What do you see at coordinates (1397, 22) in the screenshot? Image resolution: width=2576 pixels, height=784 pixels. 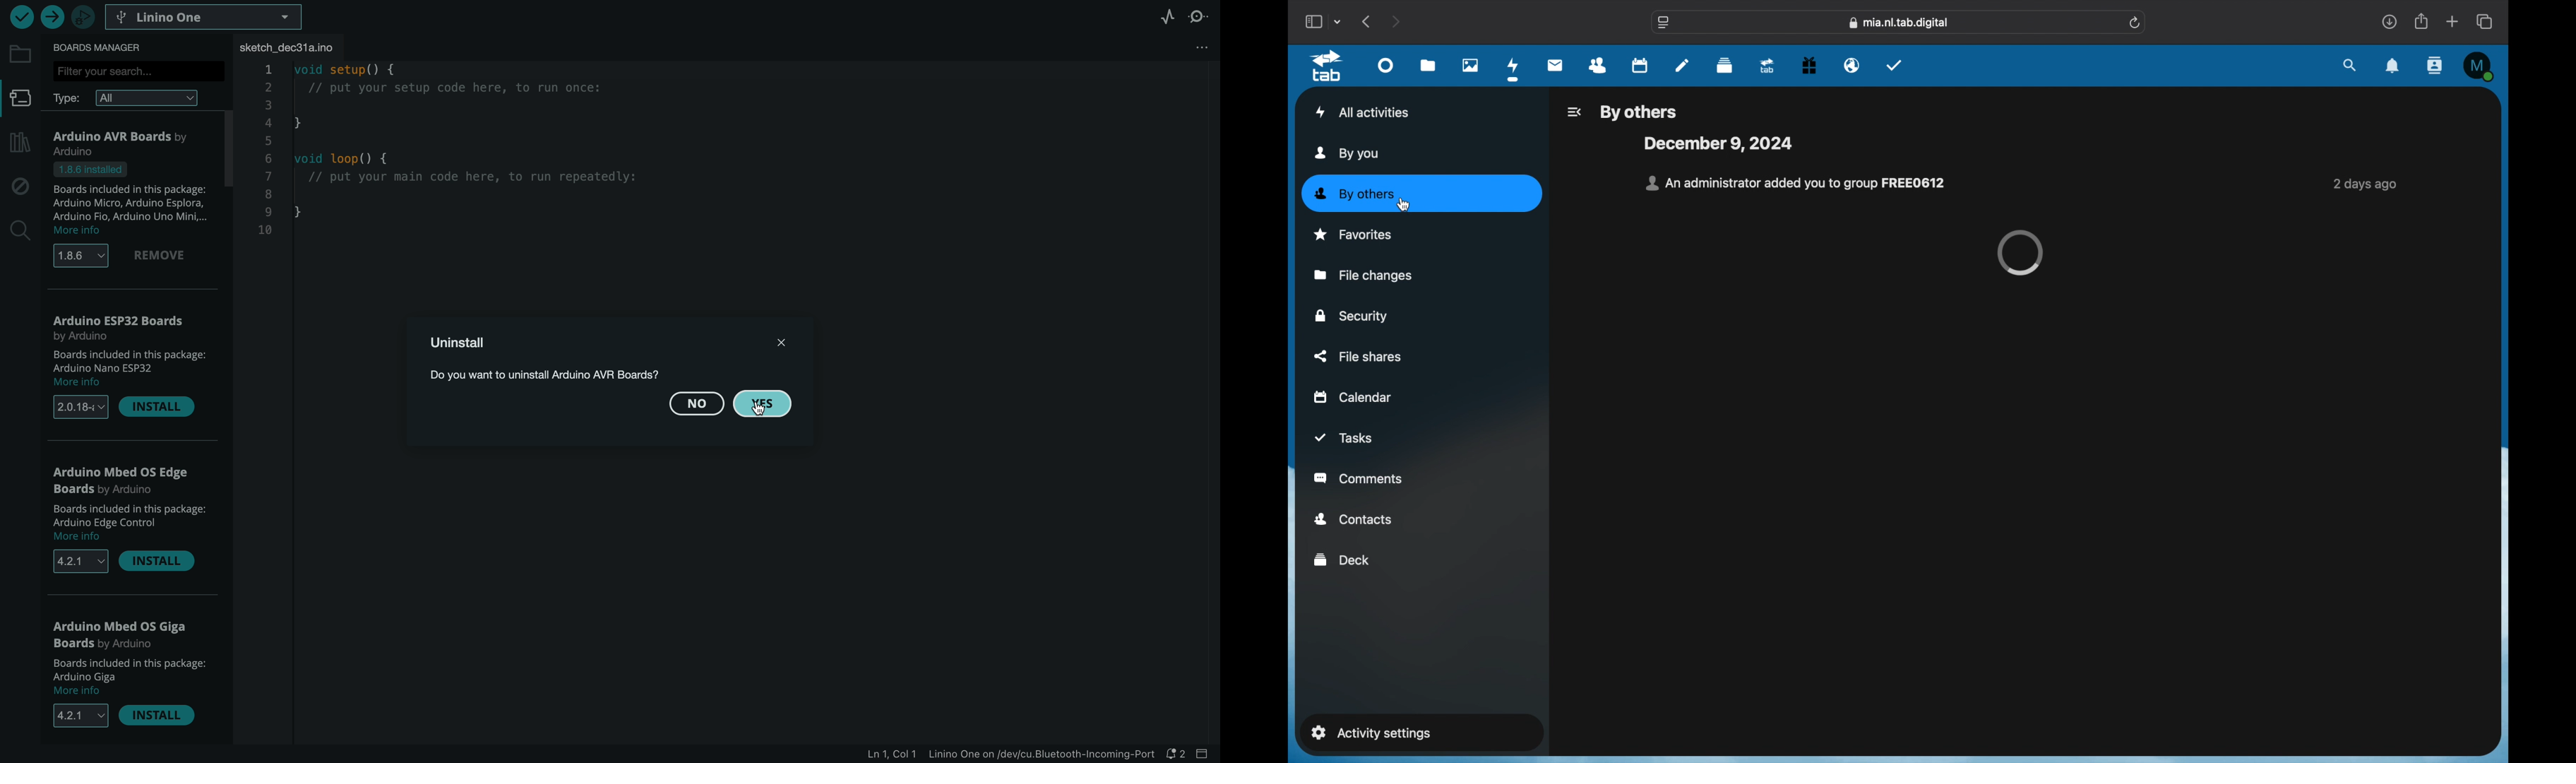 I see `next` at bounding box center [1397, 22].